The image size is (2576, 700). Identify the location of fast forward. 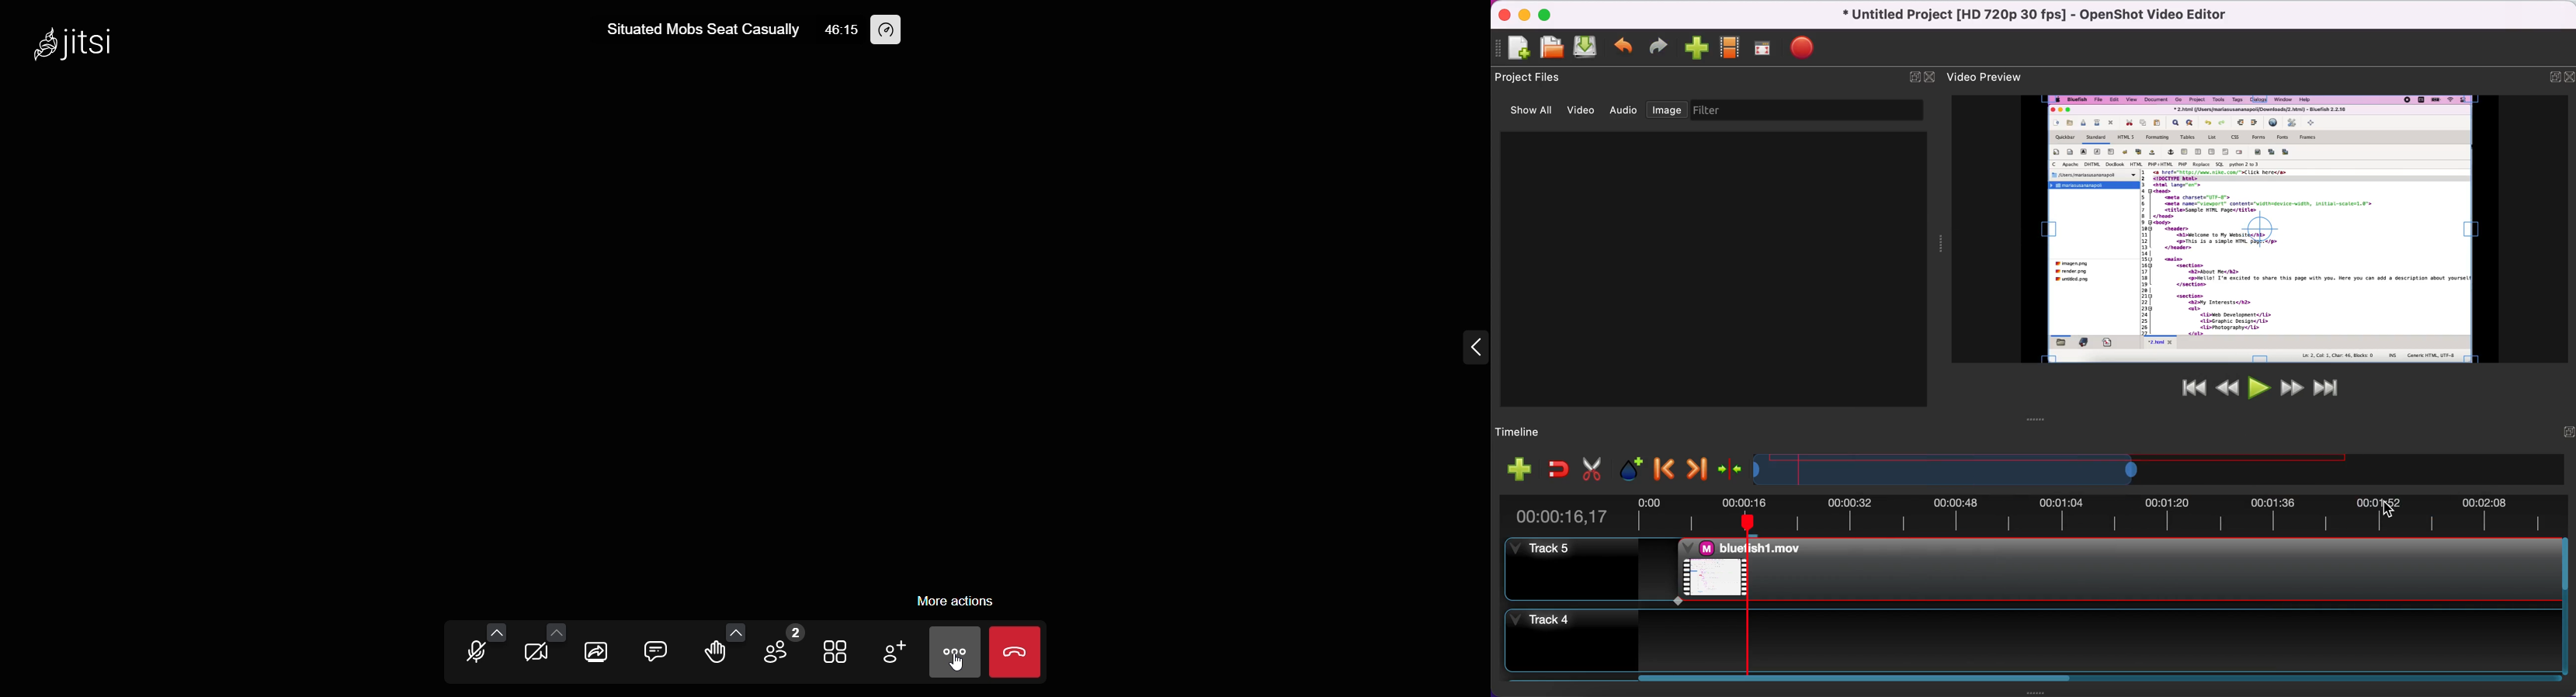
(2289, 387).